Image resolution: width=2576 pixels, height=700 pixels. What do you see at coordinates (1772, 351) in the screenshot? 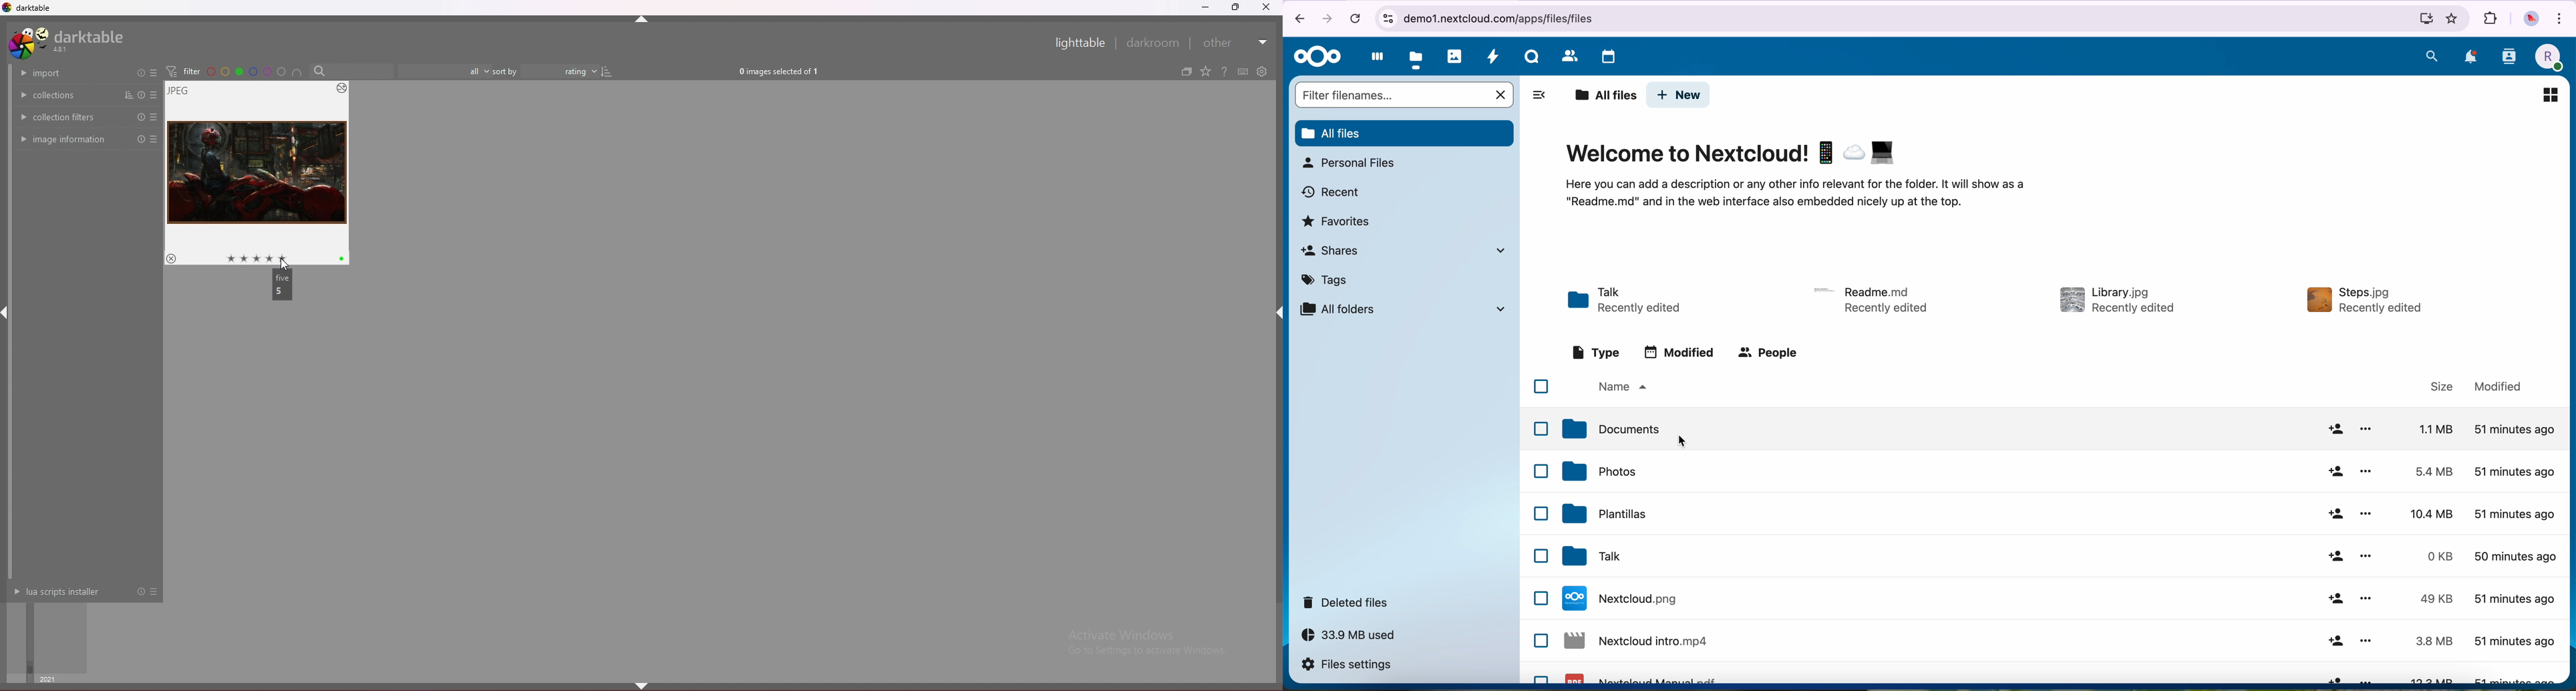
I see `people` at bounding box center [1772, 351].